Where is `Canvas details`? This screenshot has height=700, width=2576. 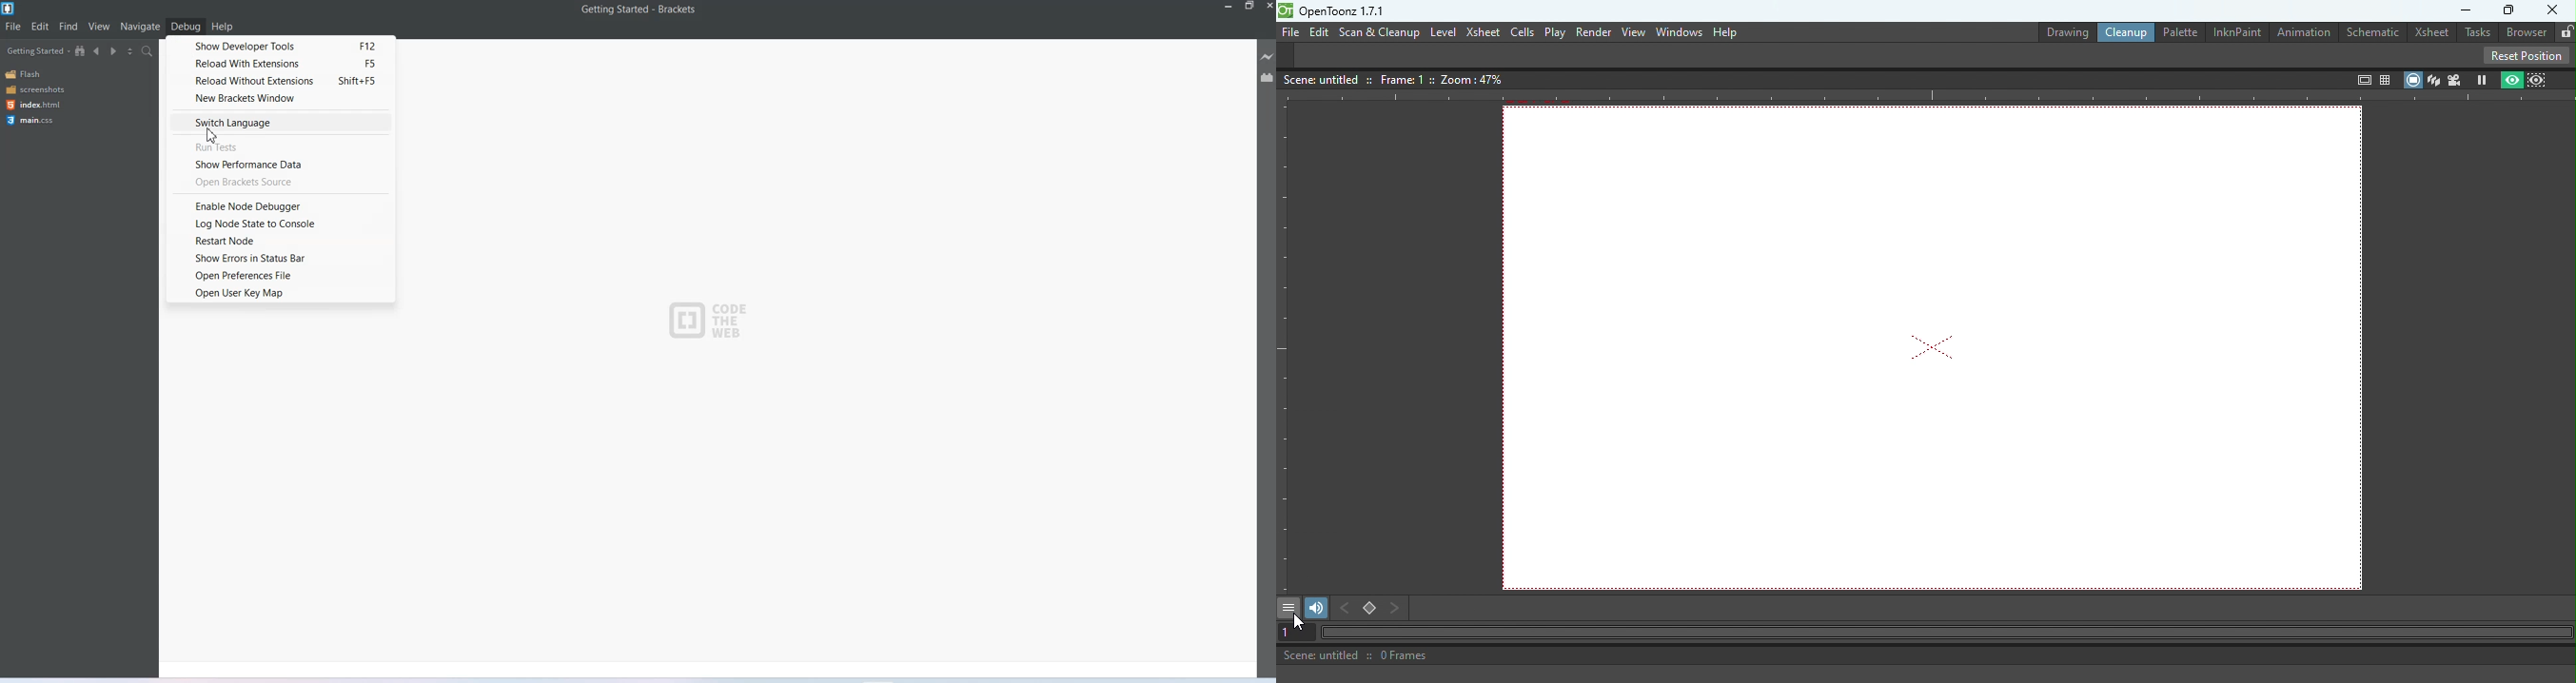
Canvas details is located at coordinates (1397, 78).